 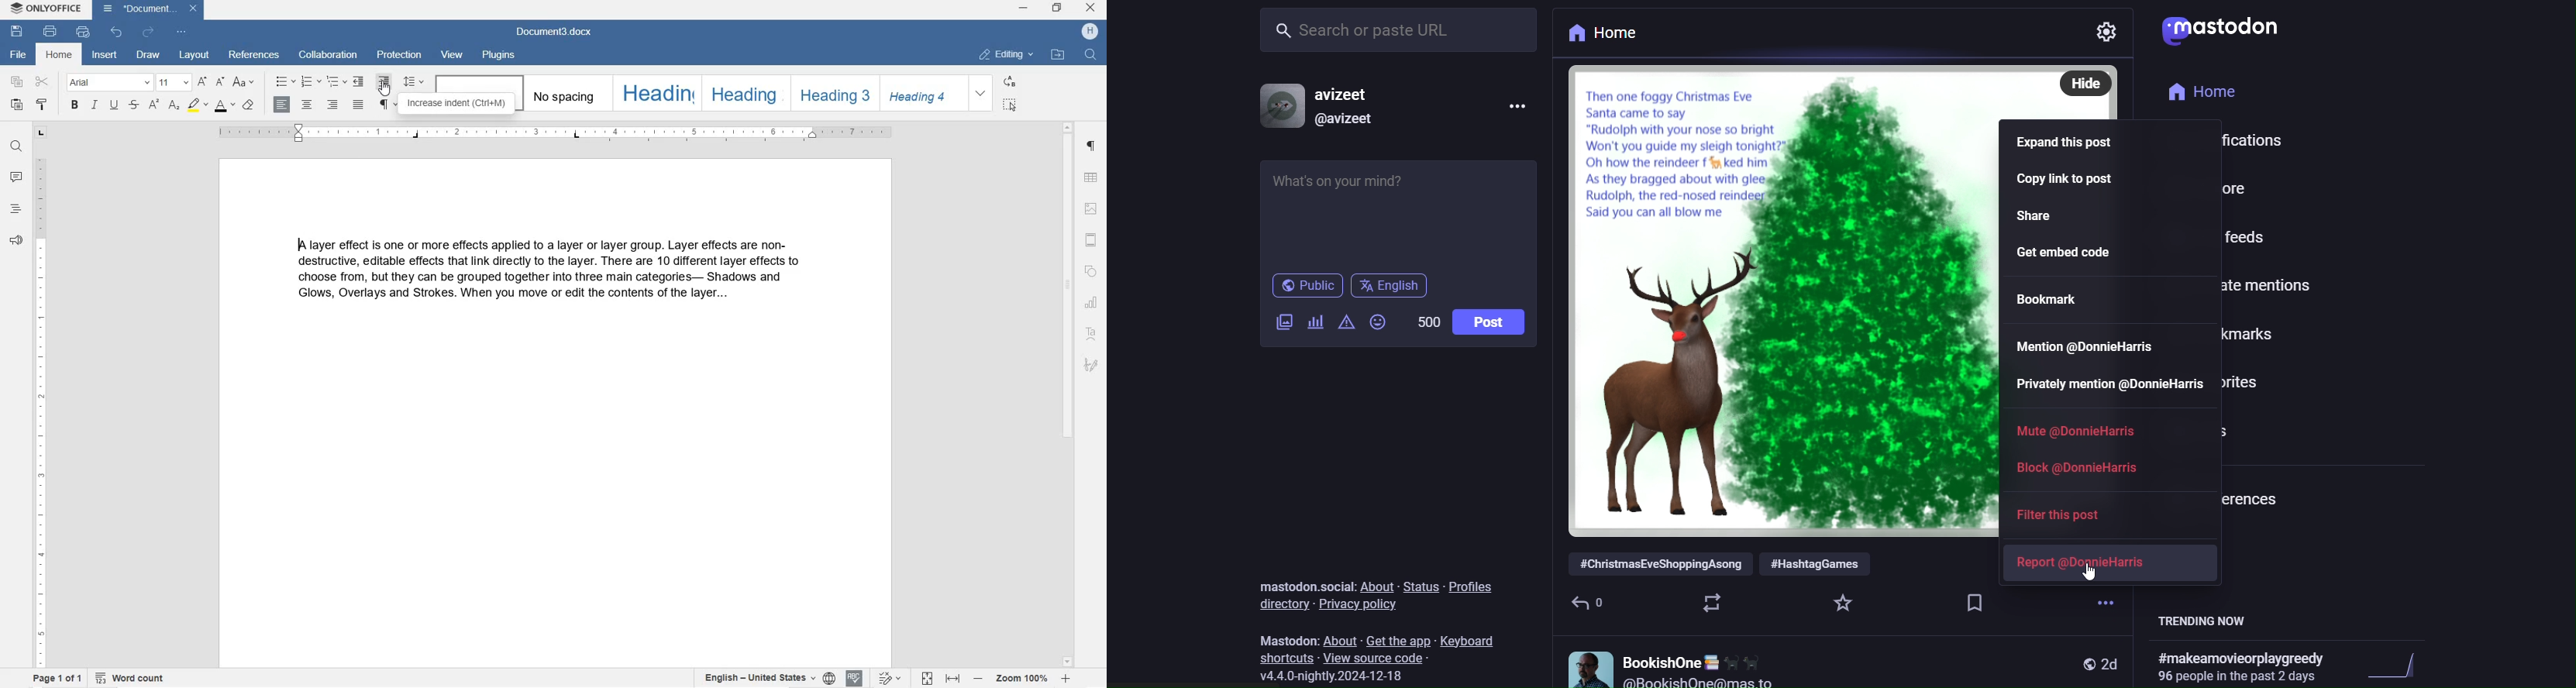 I want to click on CURSOR, so click(x=384, y=92).